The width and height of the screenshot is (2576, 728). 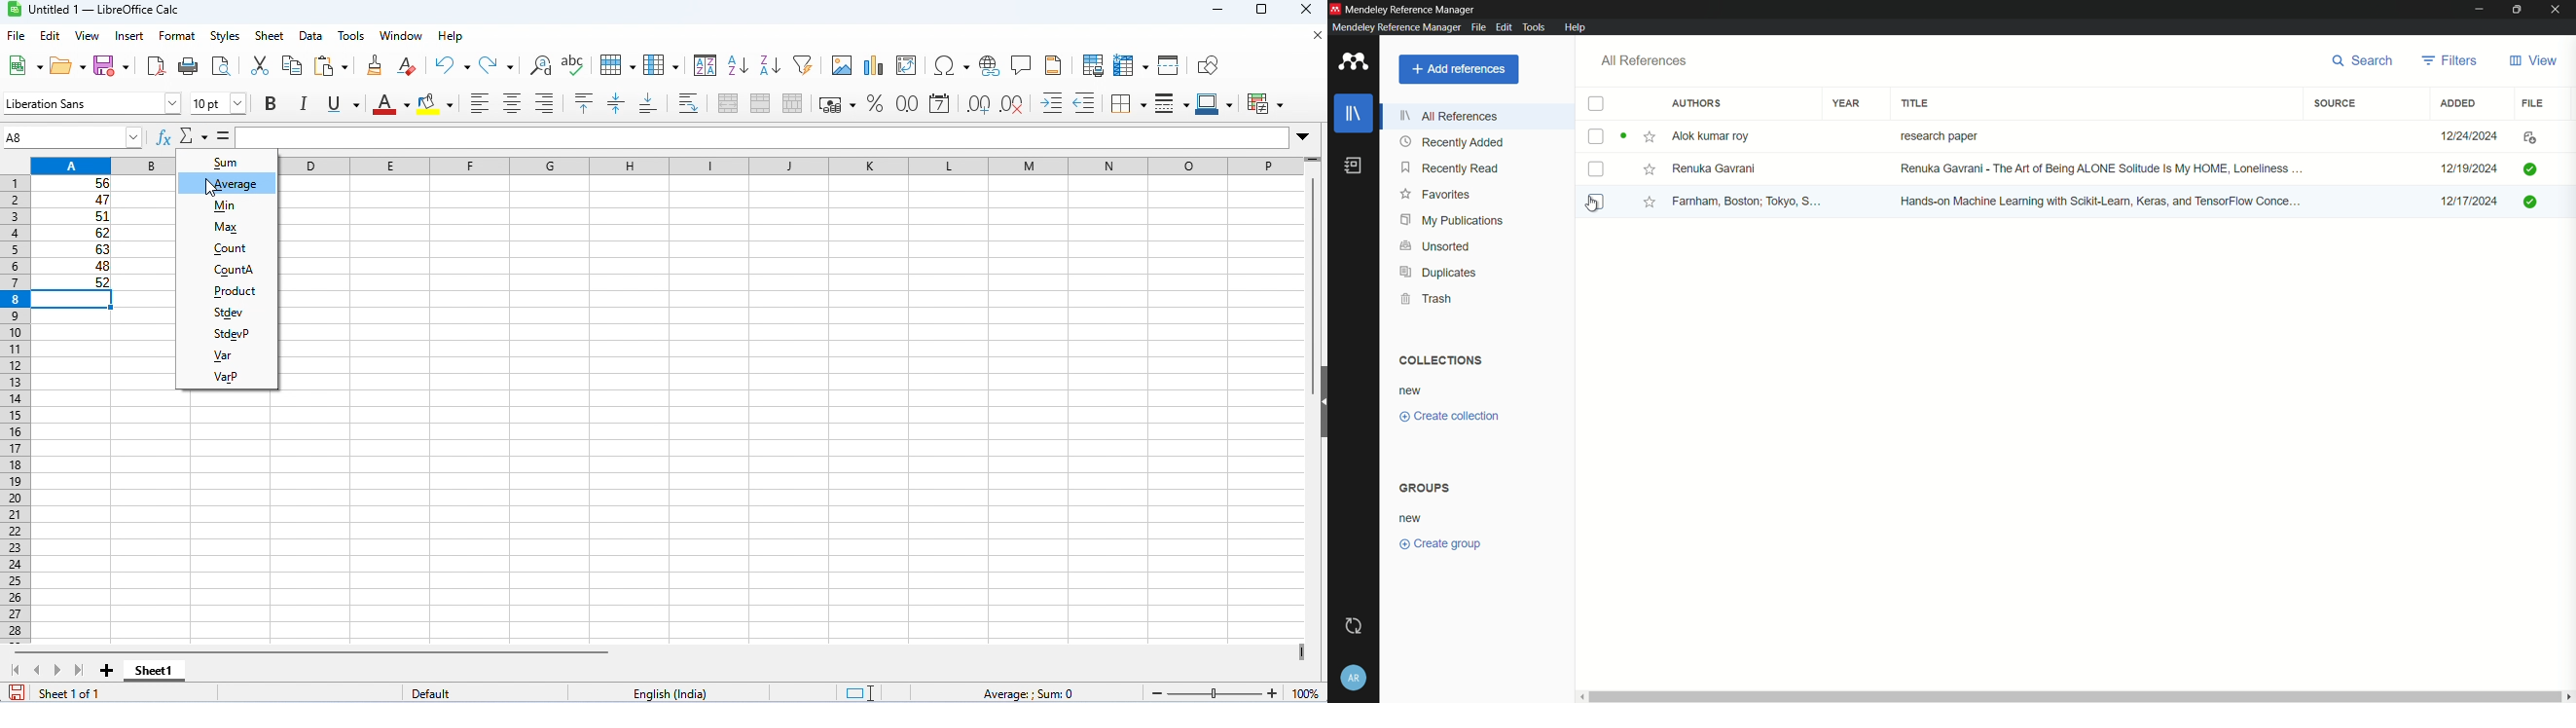 I want to click on find and replace, so click(x=541, y=65).